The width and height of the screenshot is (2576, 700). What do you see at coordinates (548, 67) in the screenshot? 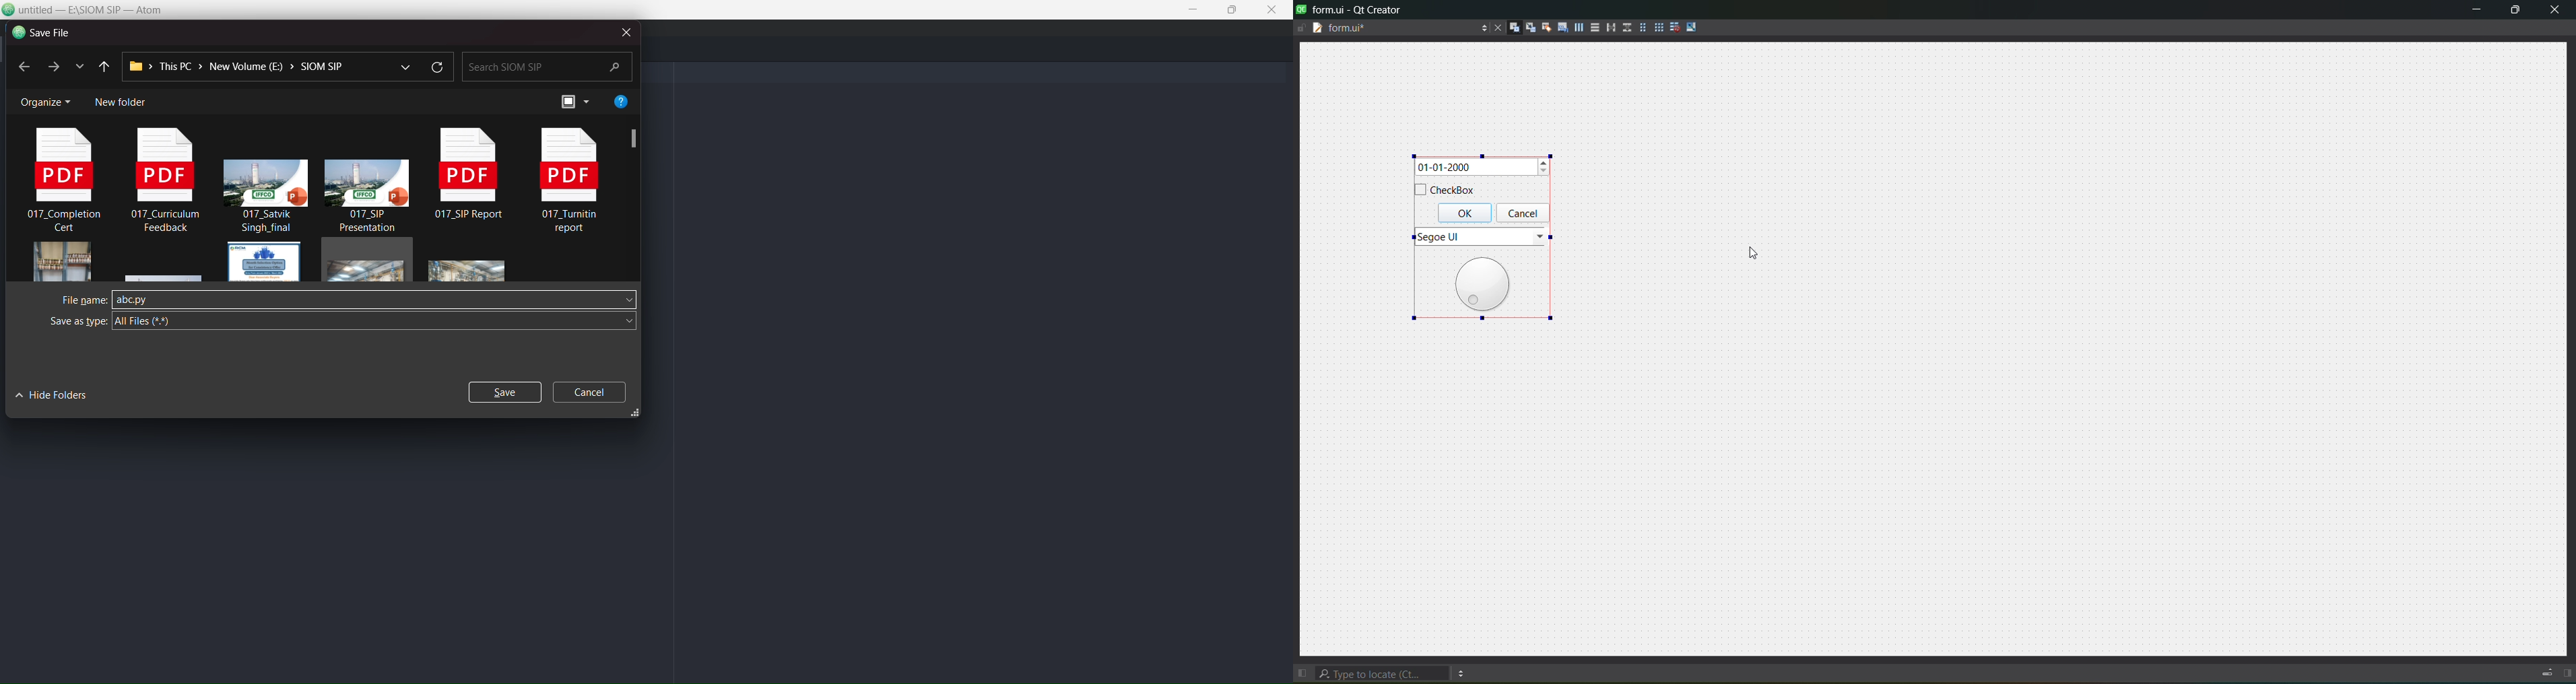
I see `search` at bounding box center [548, 67].